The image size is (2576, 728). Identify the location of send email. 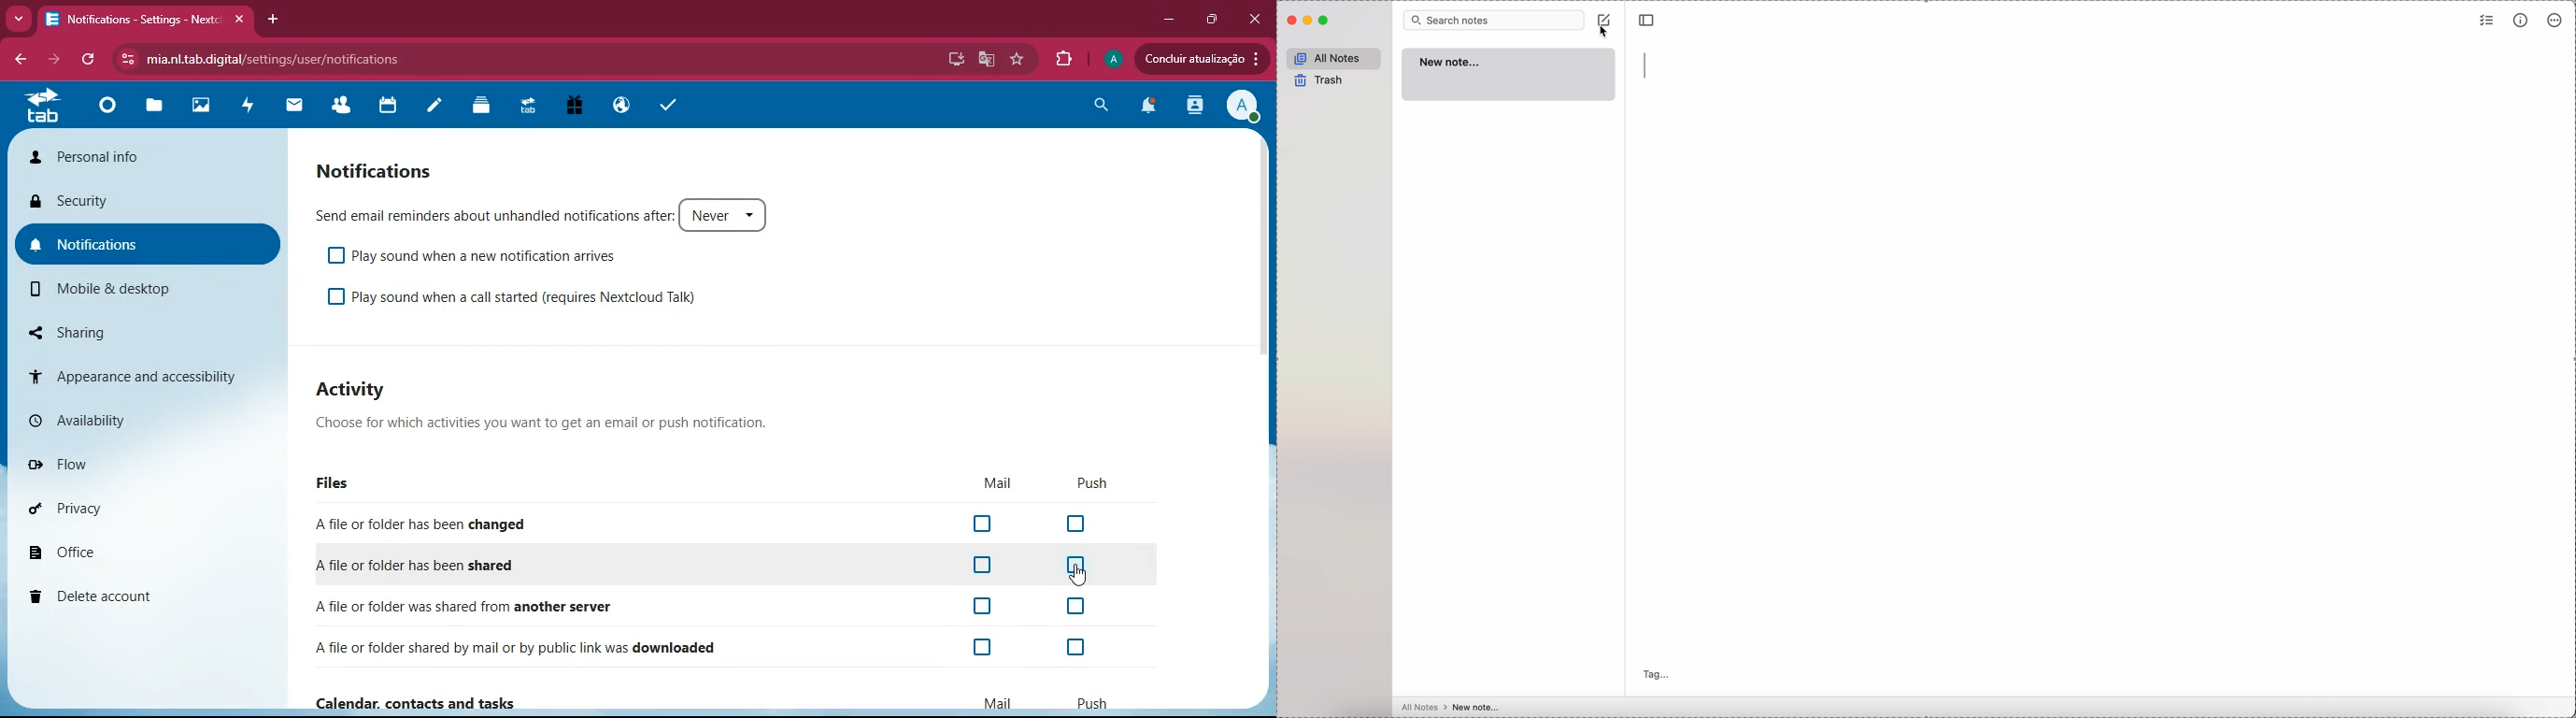
(491, 216).